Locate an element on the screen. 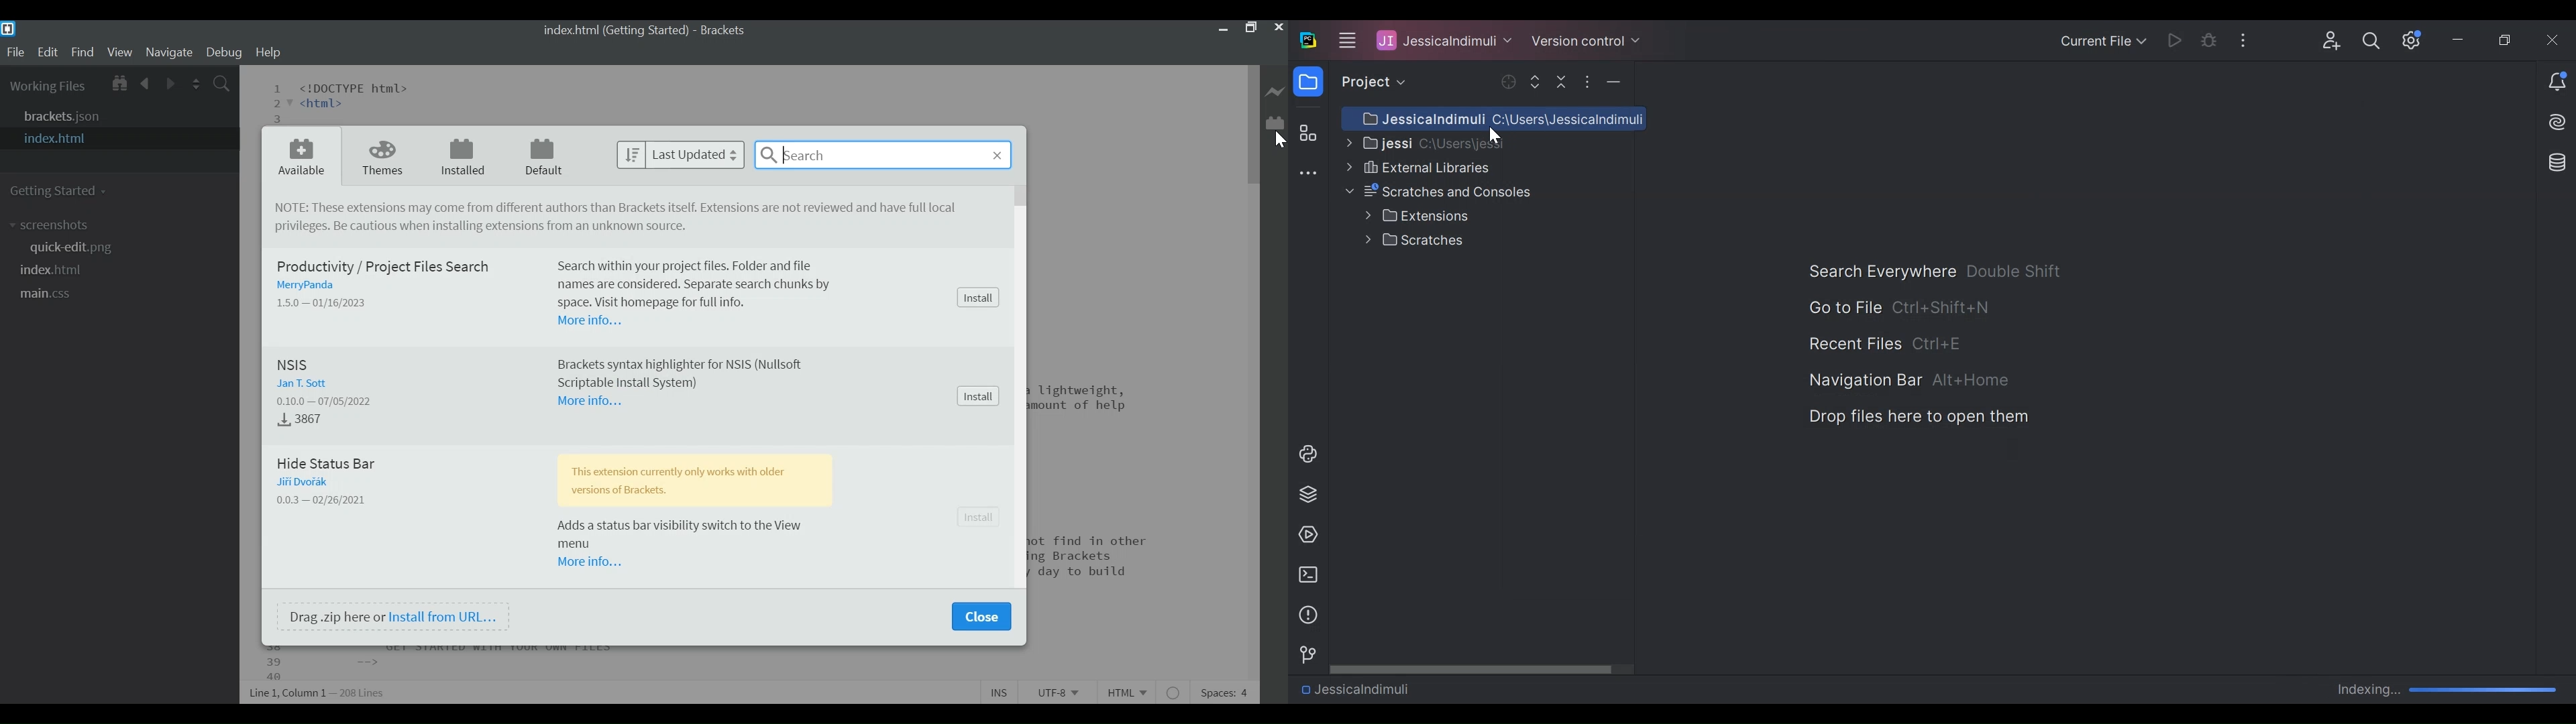 This screenshot has width=2576, height=728. Getting Started is located at coordinates (60, 190).